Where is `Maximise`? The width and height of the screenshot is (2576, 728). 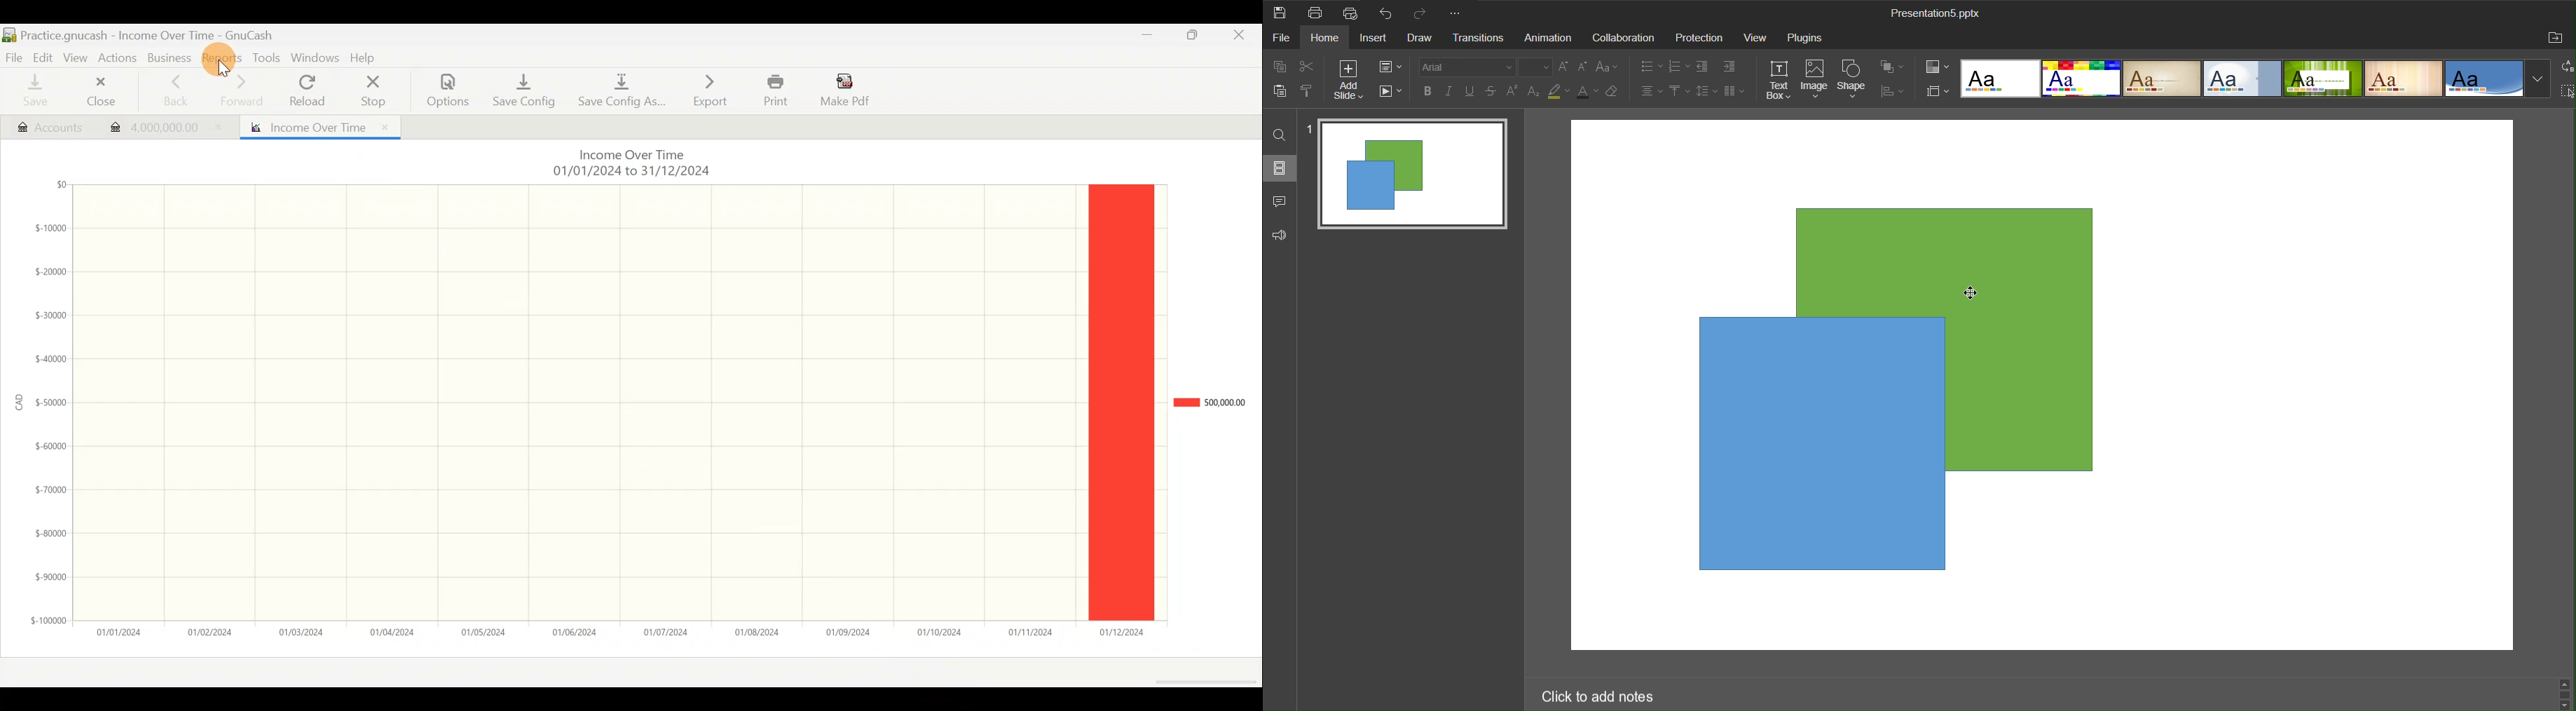
Maximise is located at coordinates (1195, 39).